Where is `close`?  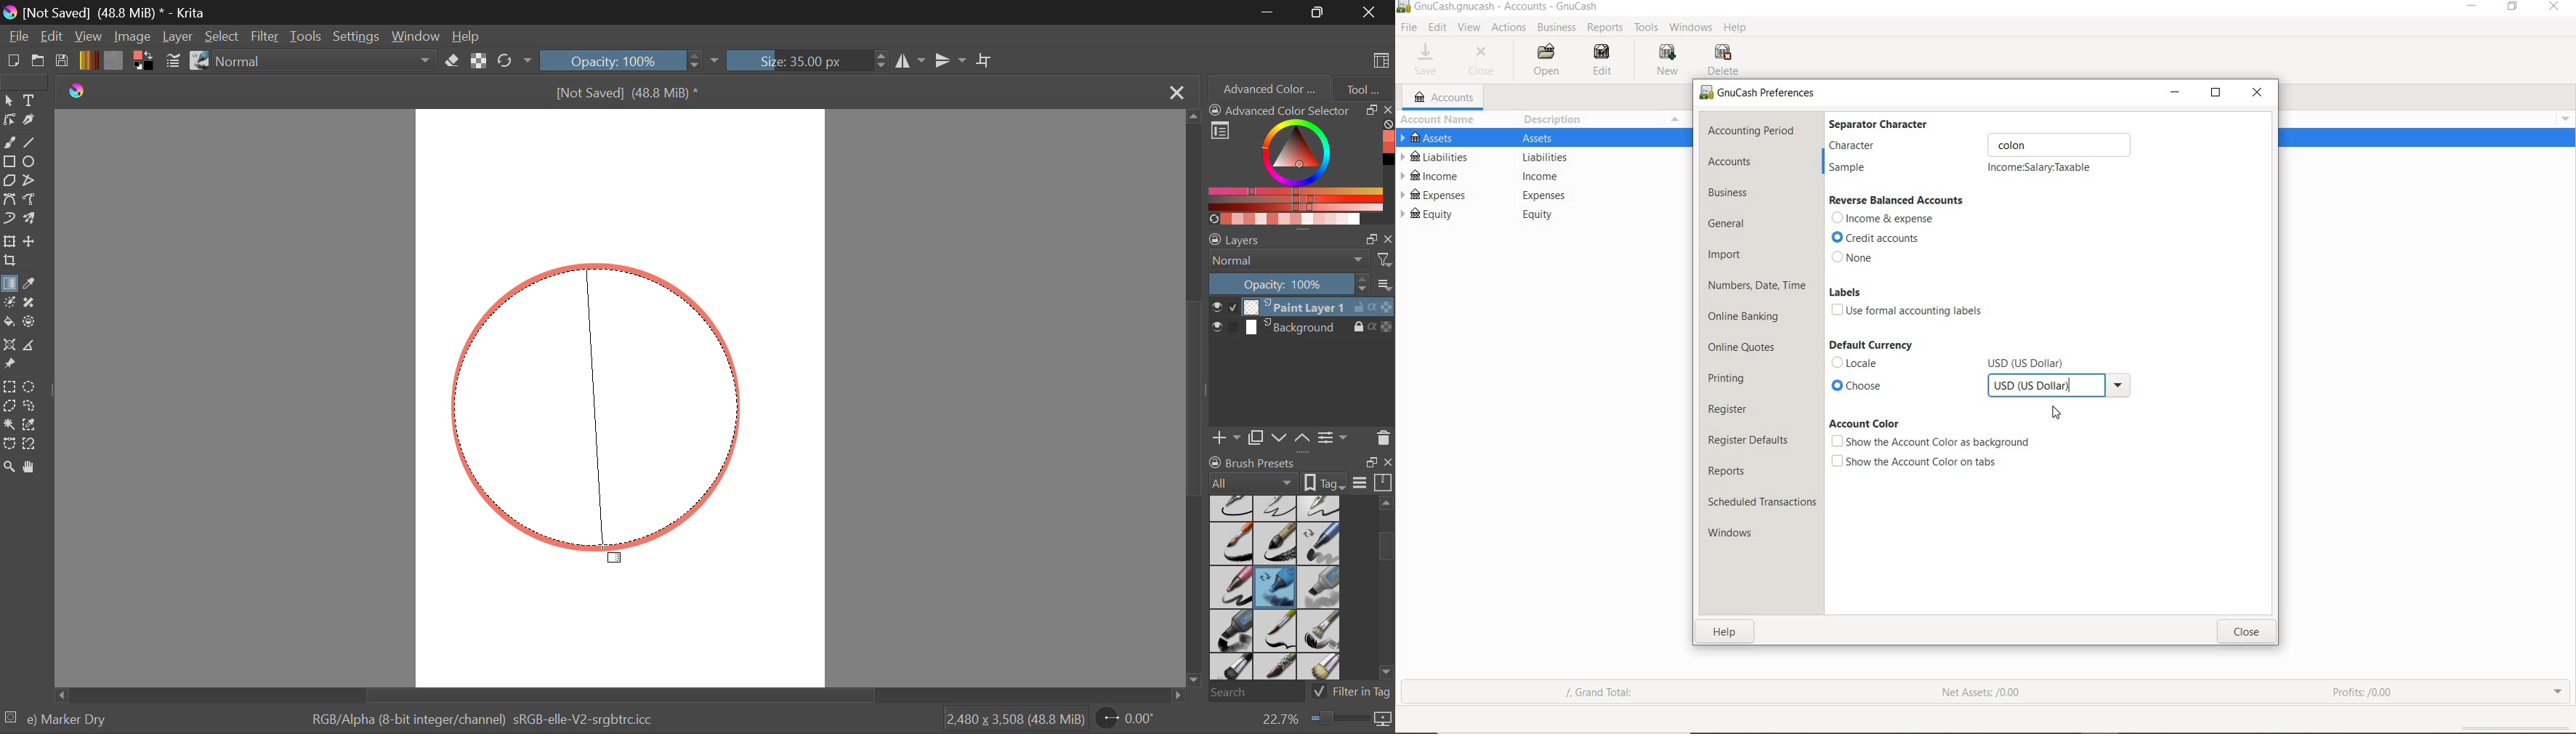
close is located at coordinates (2258, 91).